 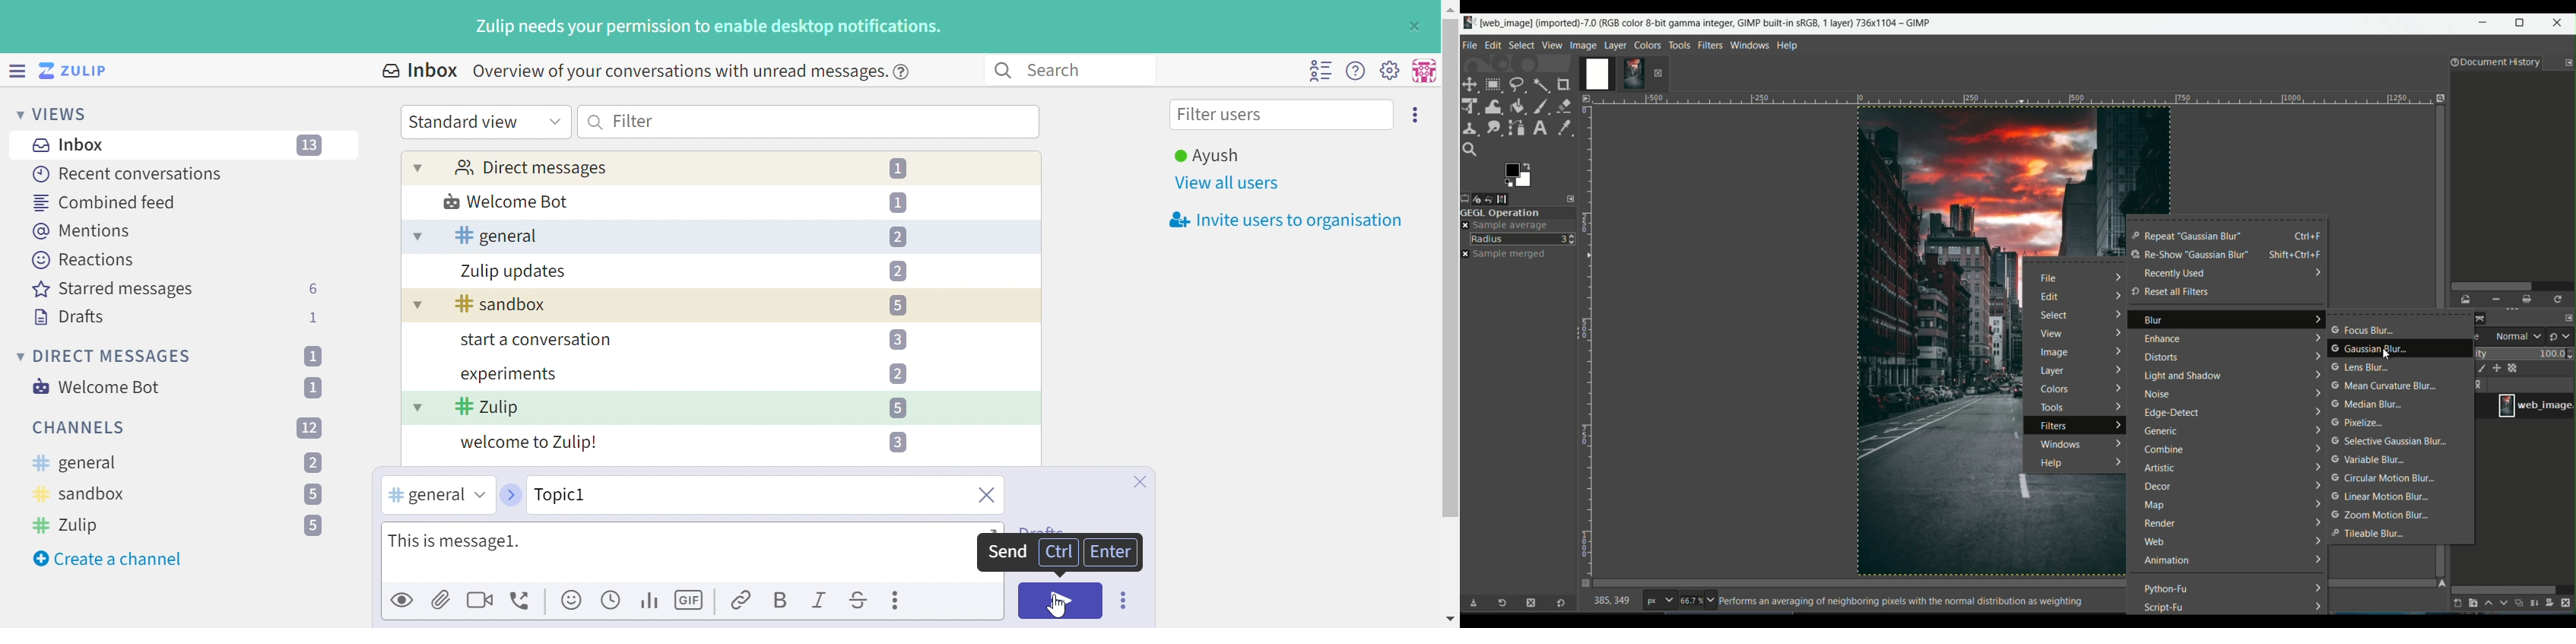 What do you see at coordinates (2523, 23) in the screenshot?
I see `maximize or restore` at bounding box center [2523, 23].